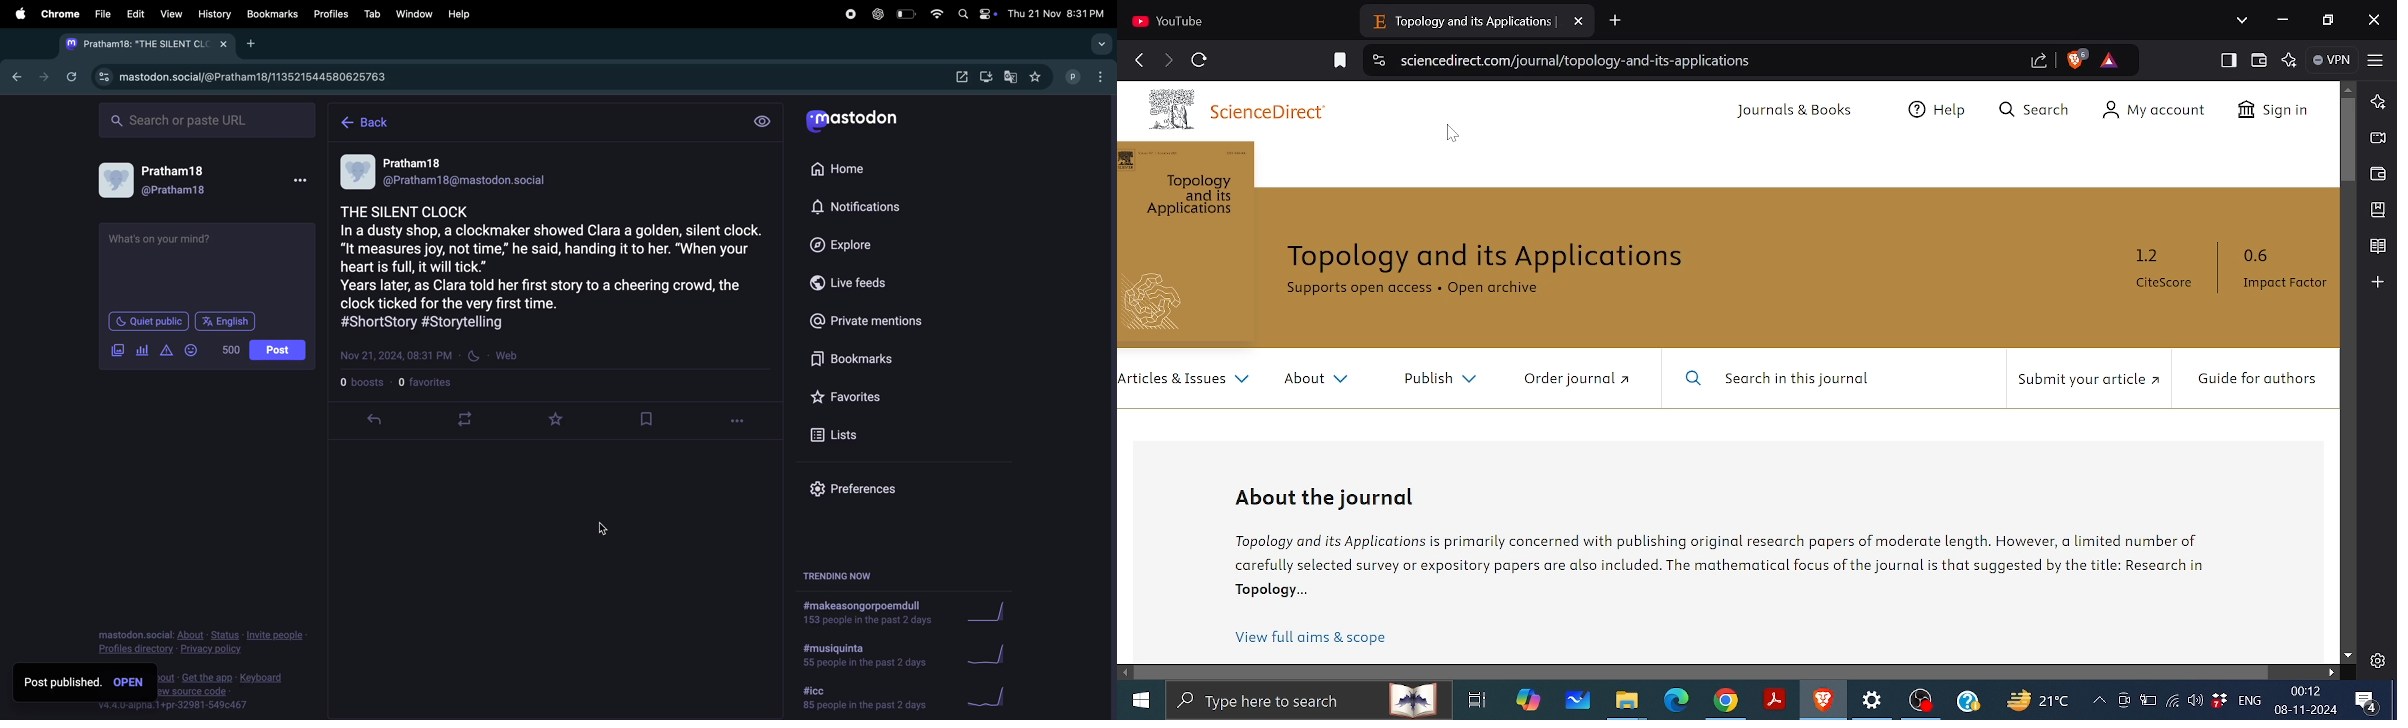 The image size is (2408, 728). What do you see at coordinates (877, 14) in the screenshot?
I see `chatgpt` at bounding box center [877, 14].